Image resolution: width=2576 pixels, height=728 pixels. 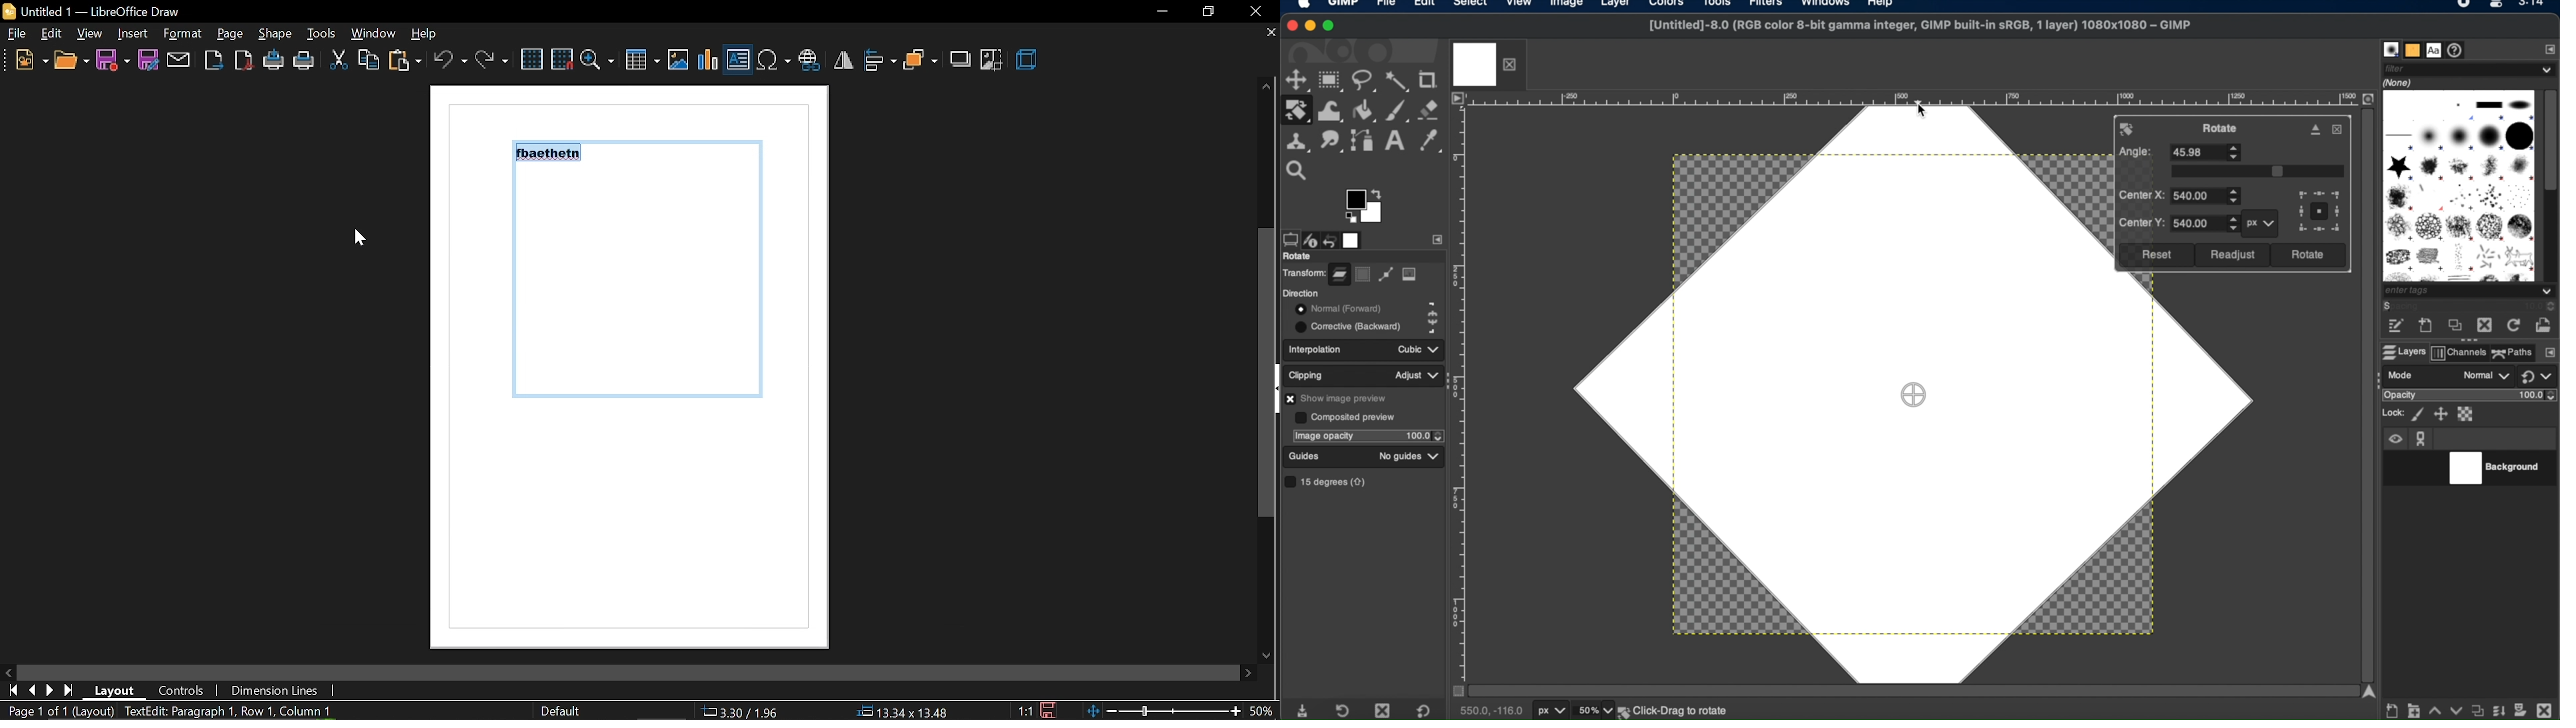 I want to click on move right, so click(x=1250, y=673).